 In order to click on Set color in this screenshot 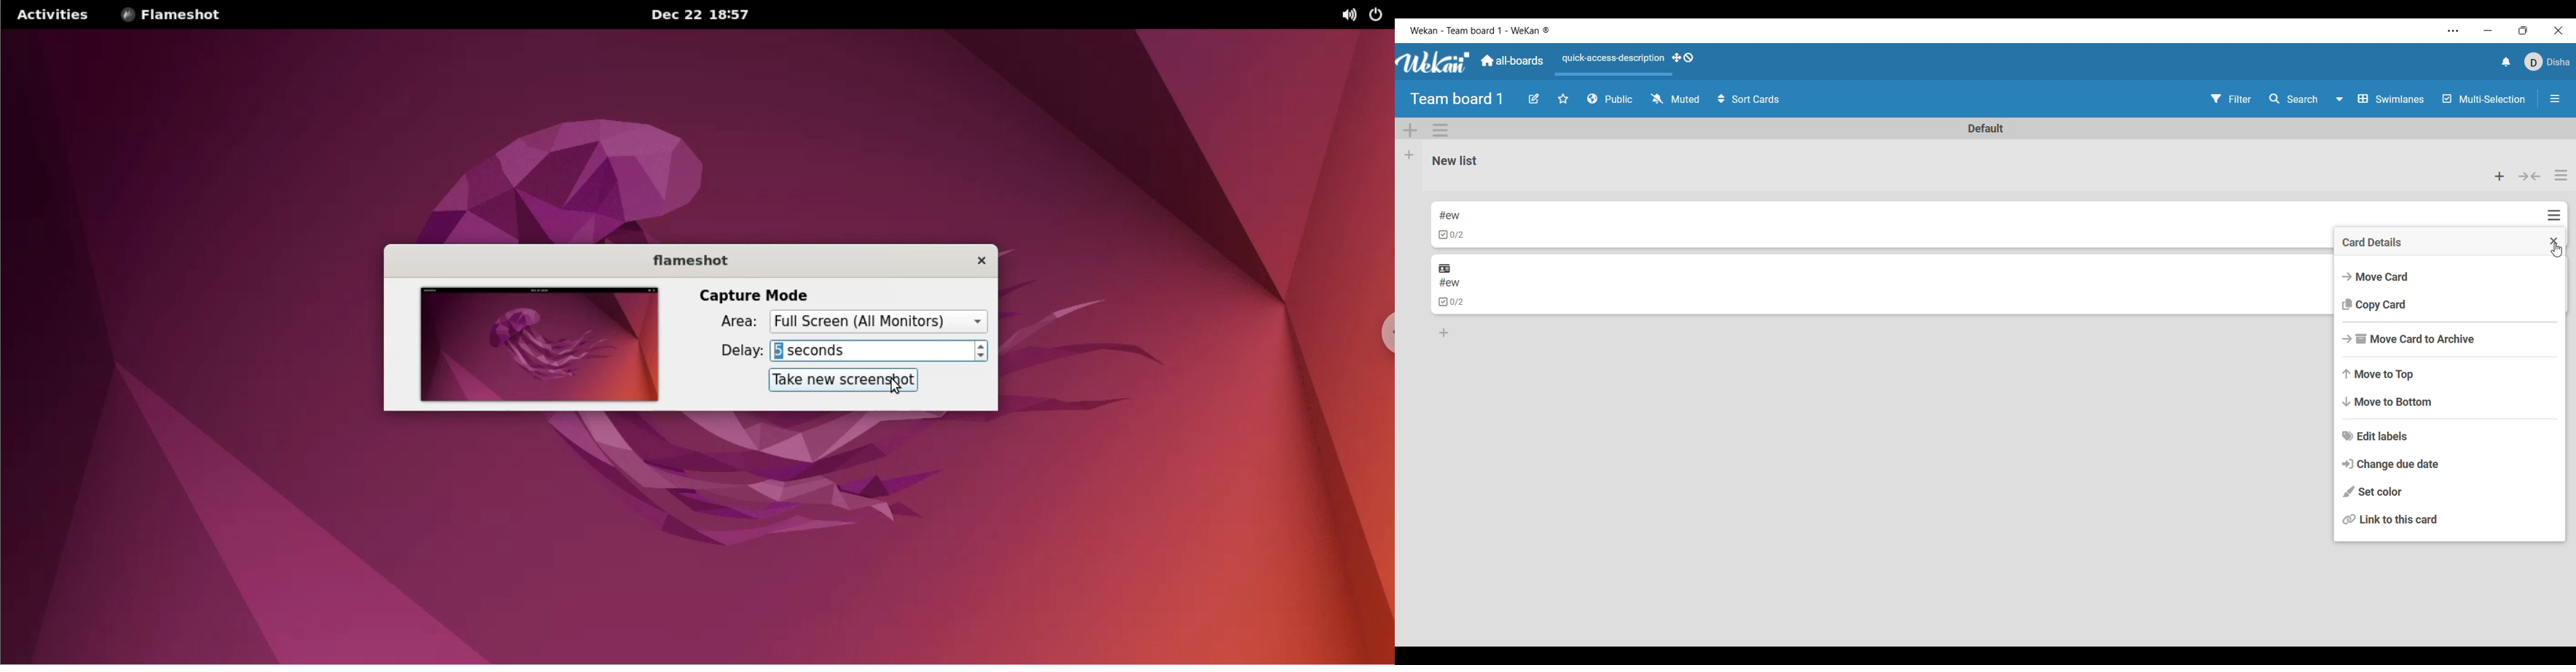, I will do `click(2449, 492)`.